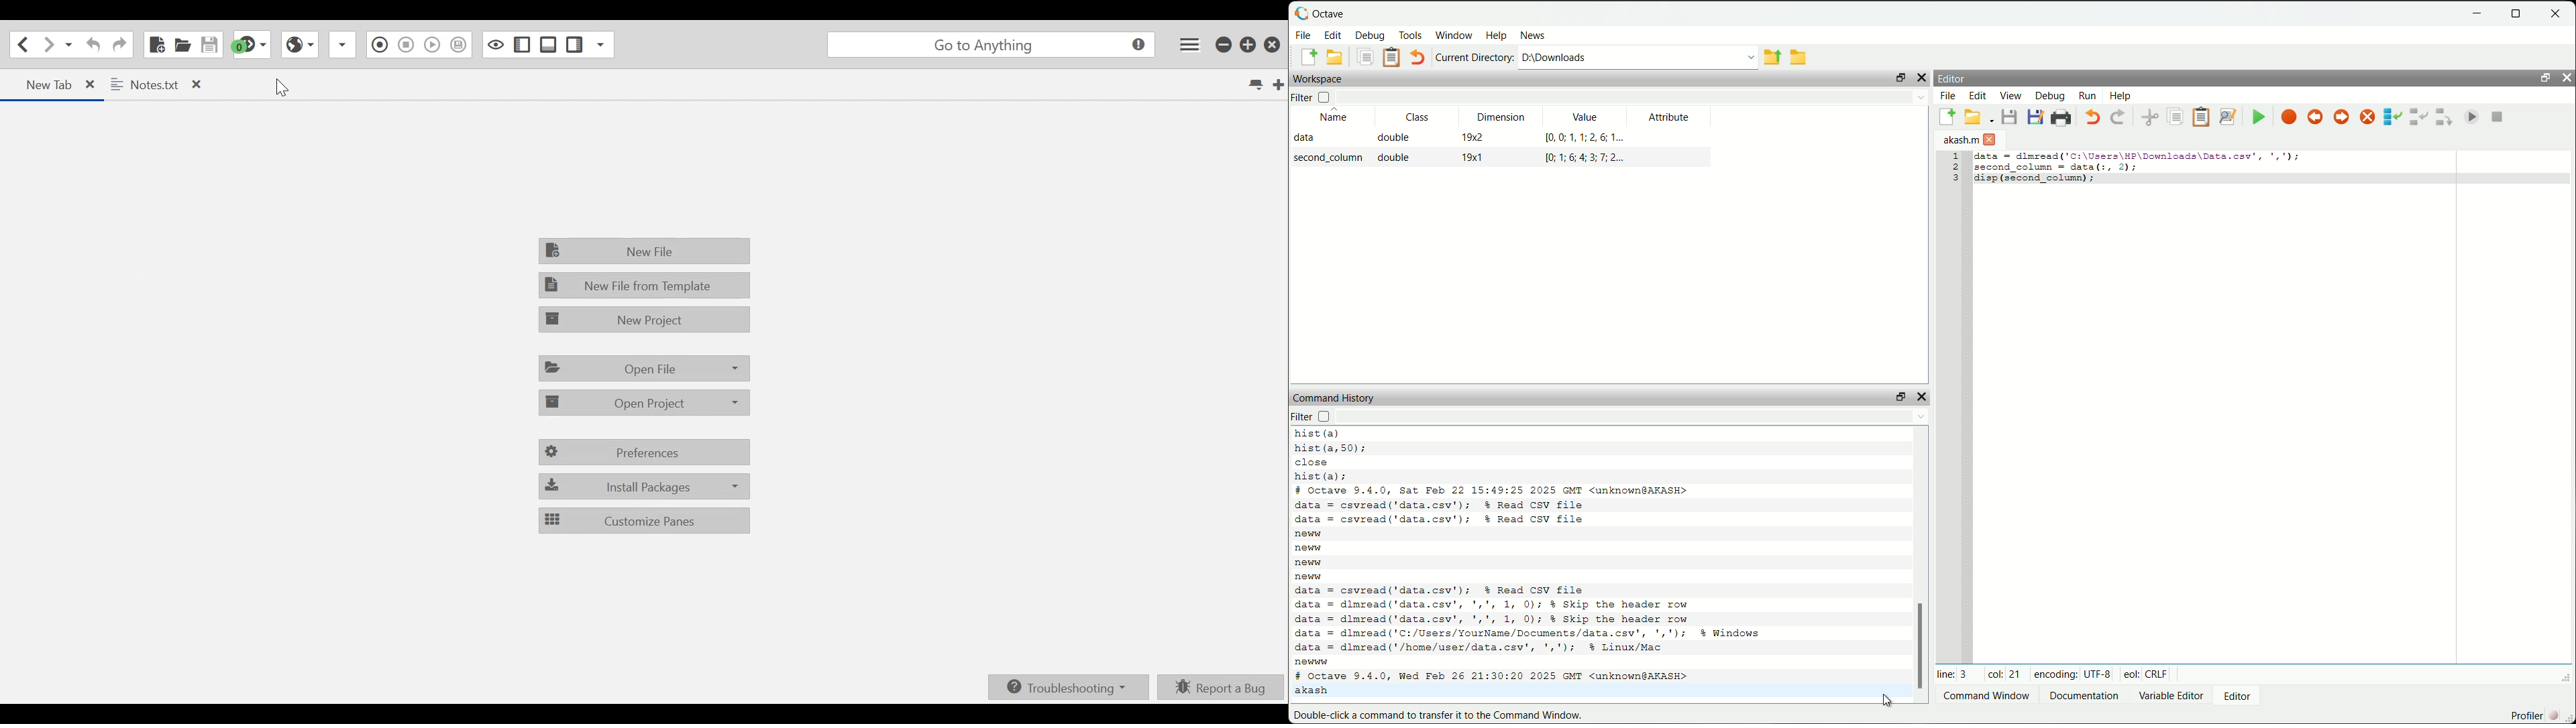 This screenshot has height=728, width=2576. Describe the element at coordinates (21, 44) in the screenshot. I see `Click to go back one location` at that location.